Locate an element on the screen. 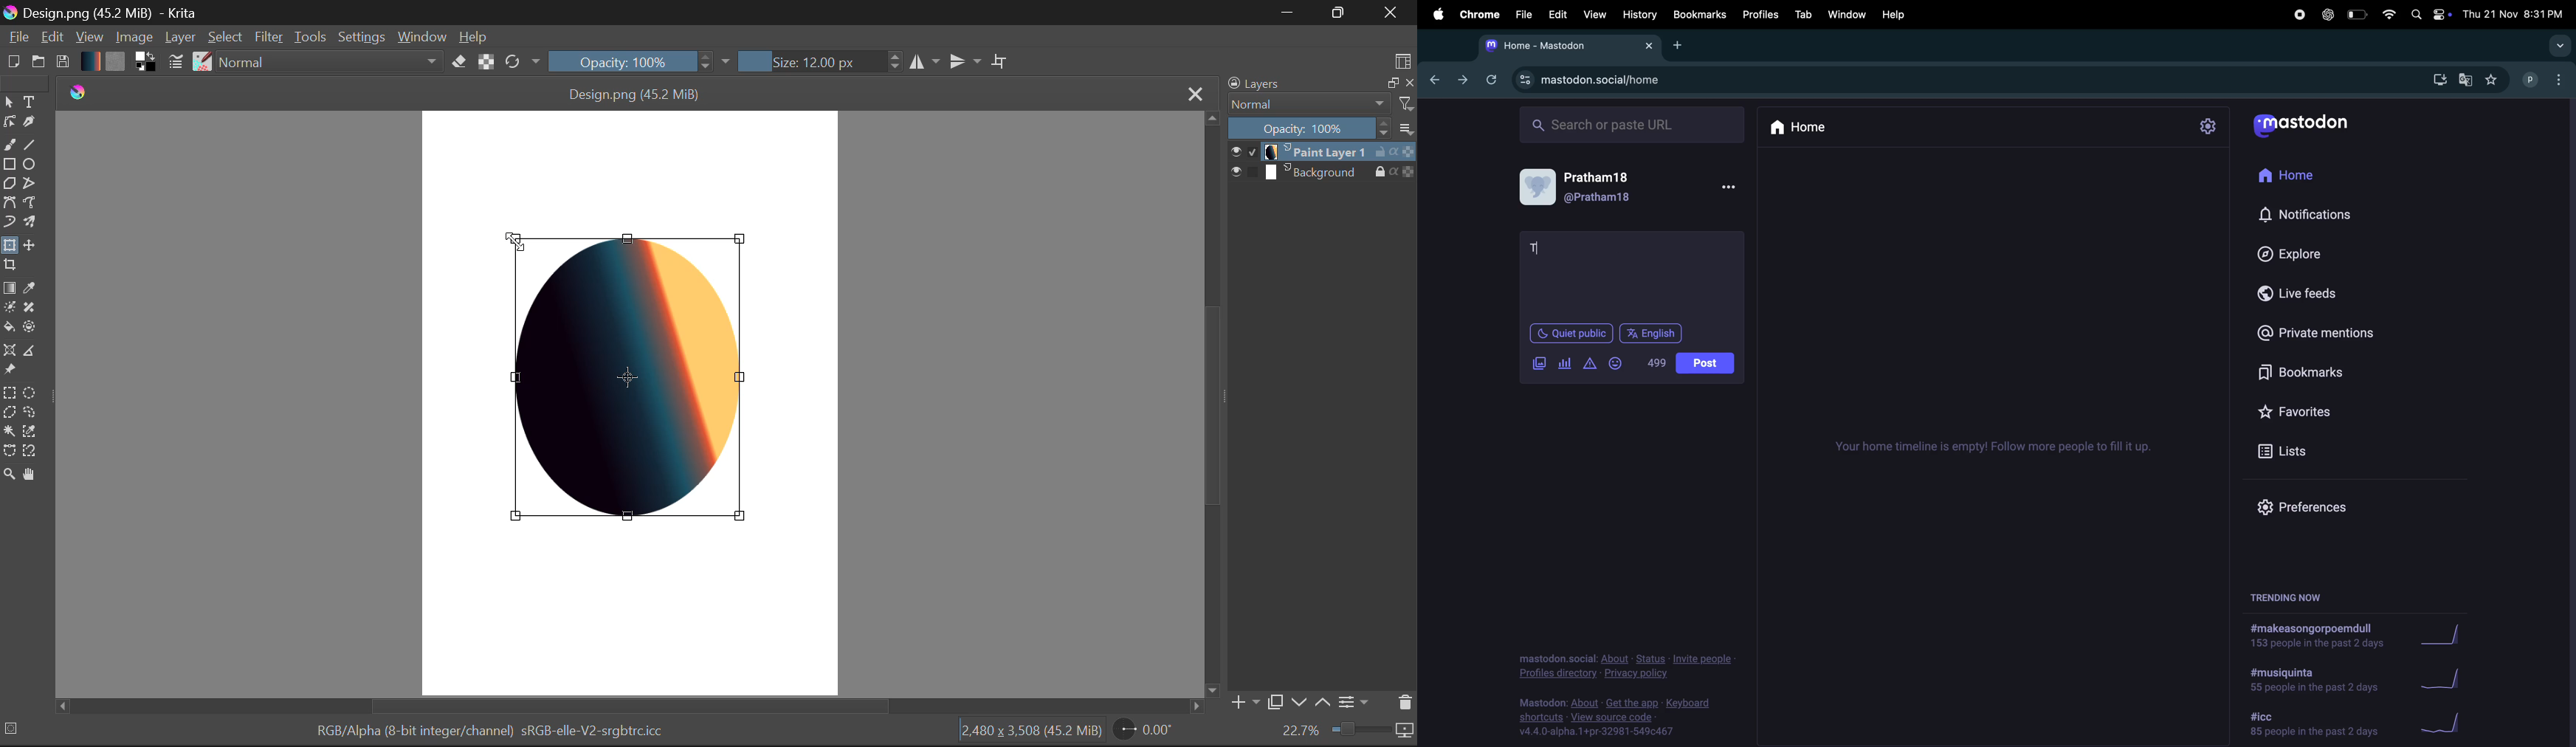  Close is located at coordinates (1394, 13).